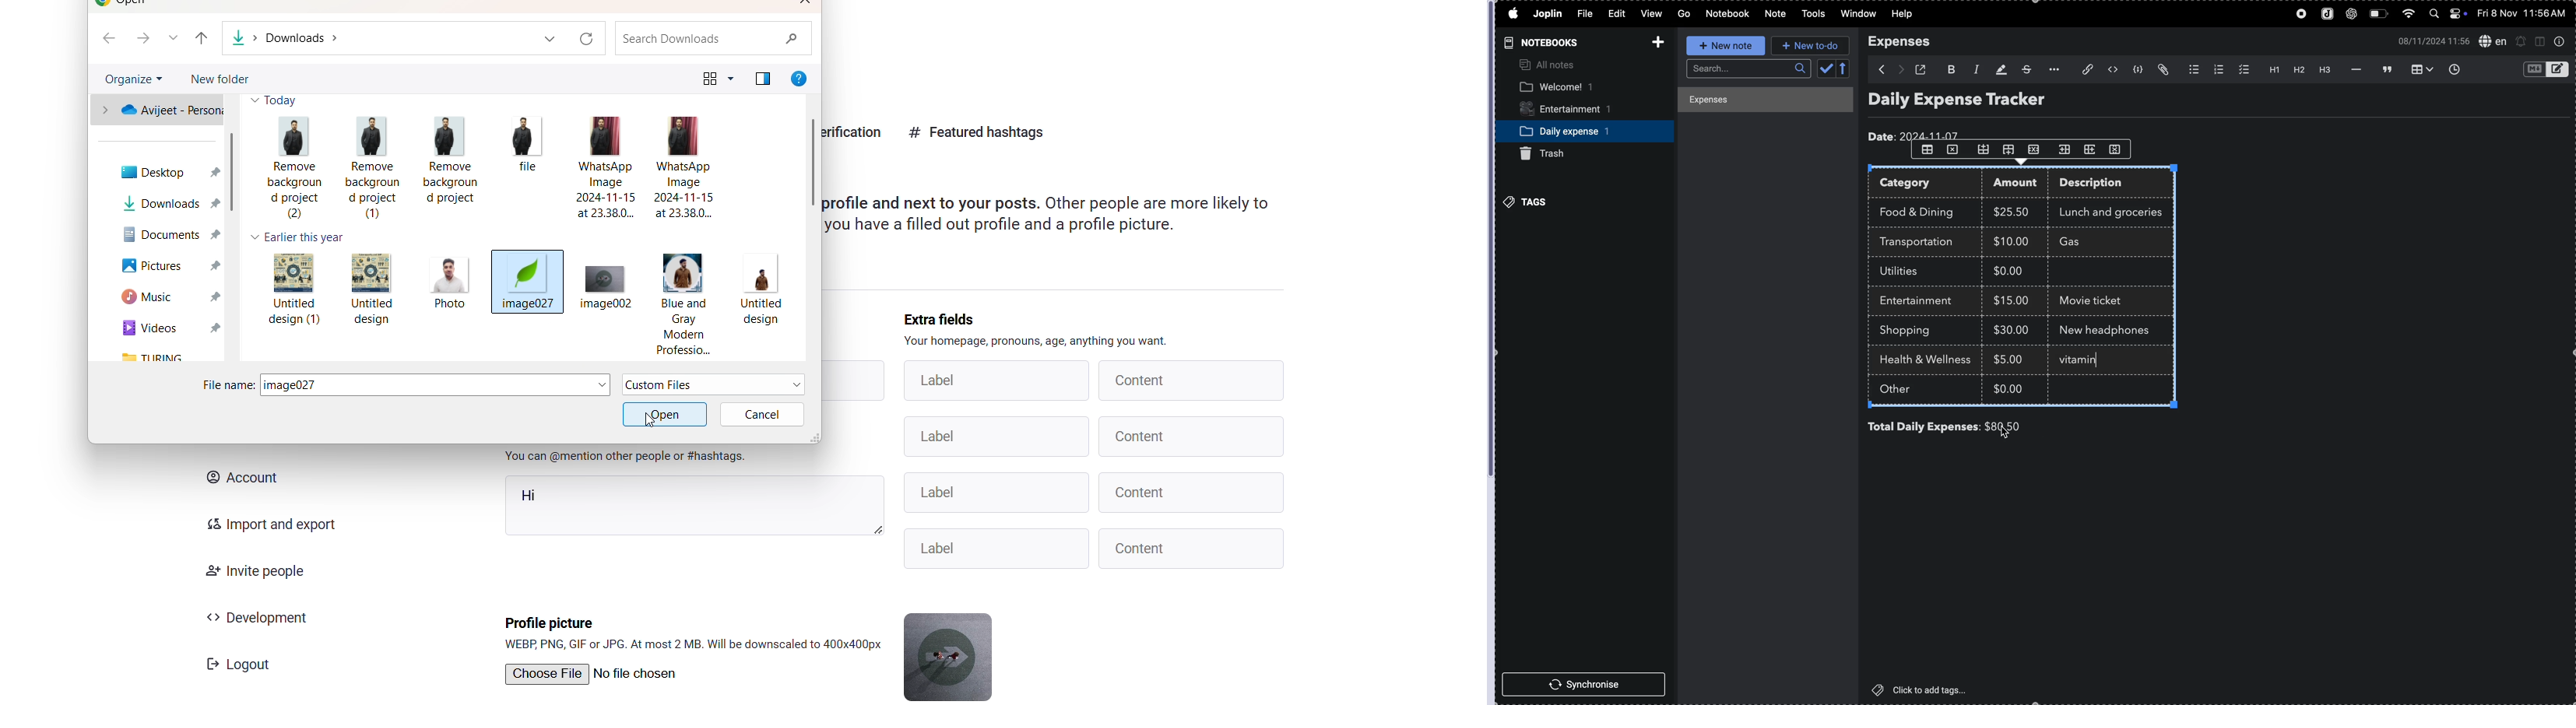 The width and height of the screenshot is (2576, 728). What do you see at coordinates (2036, 149) in the screenshot?
I see `close row` at bounding box center [2036, 149].